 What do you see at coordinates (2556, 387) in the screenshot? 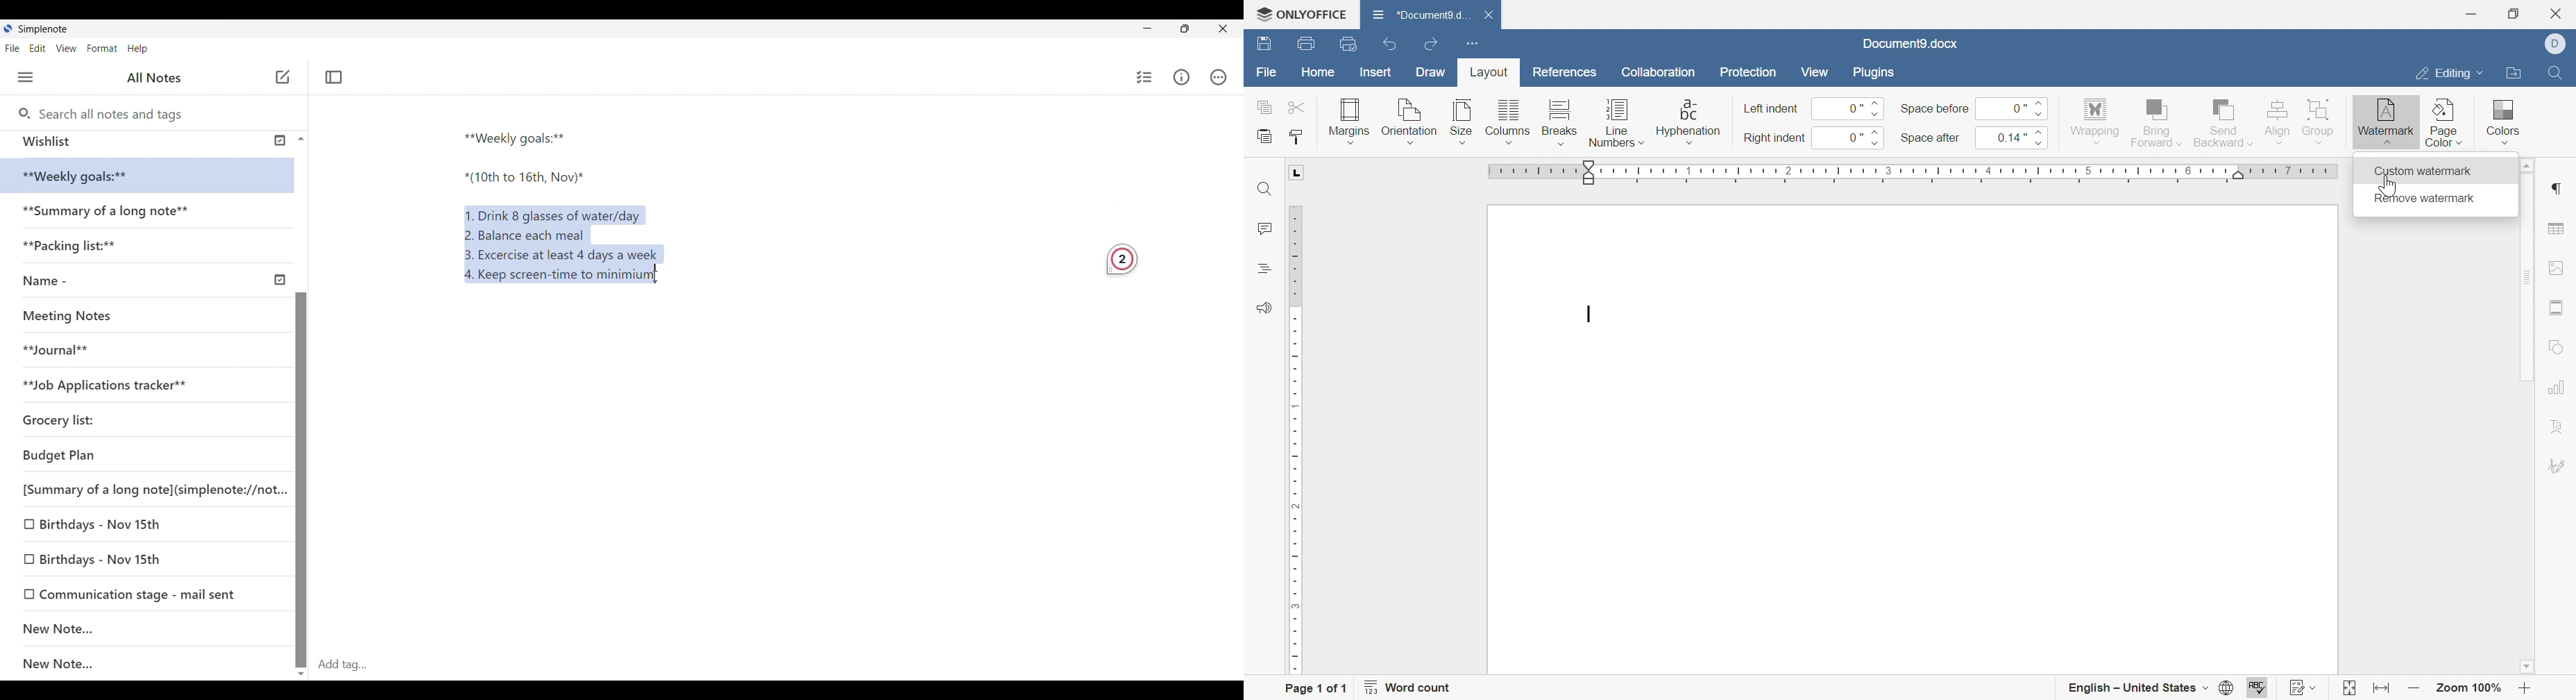
I see `chart settings` at bounding box center [2556, 387].